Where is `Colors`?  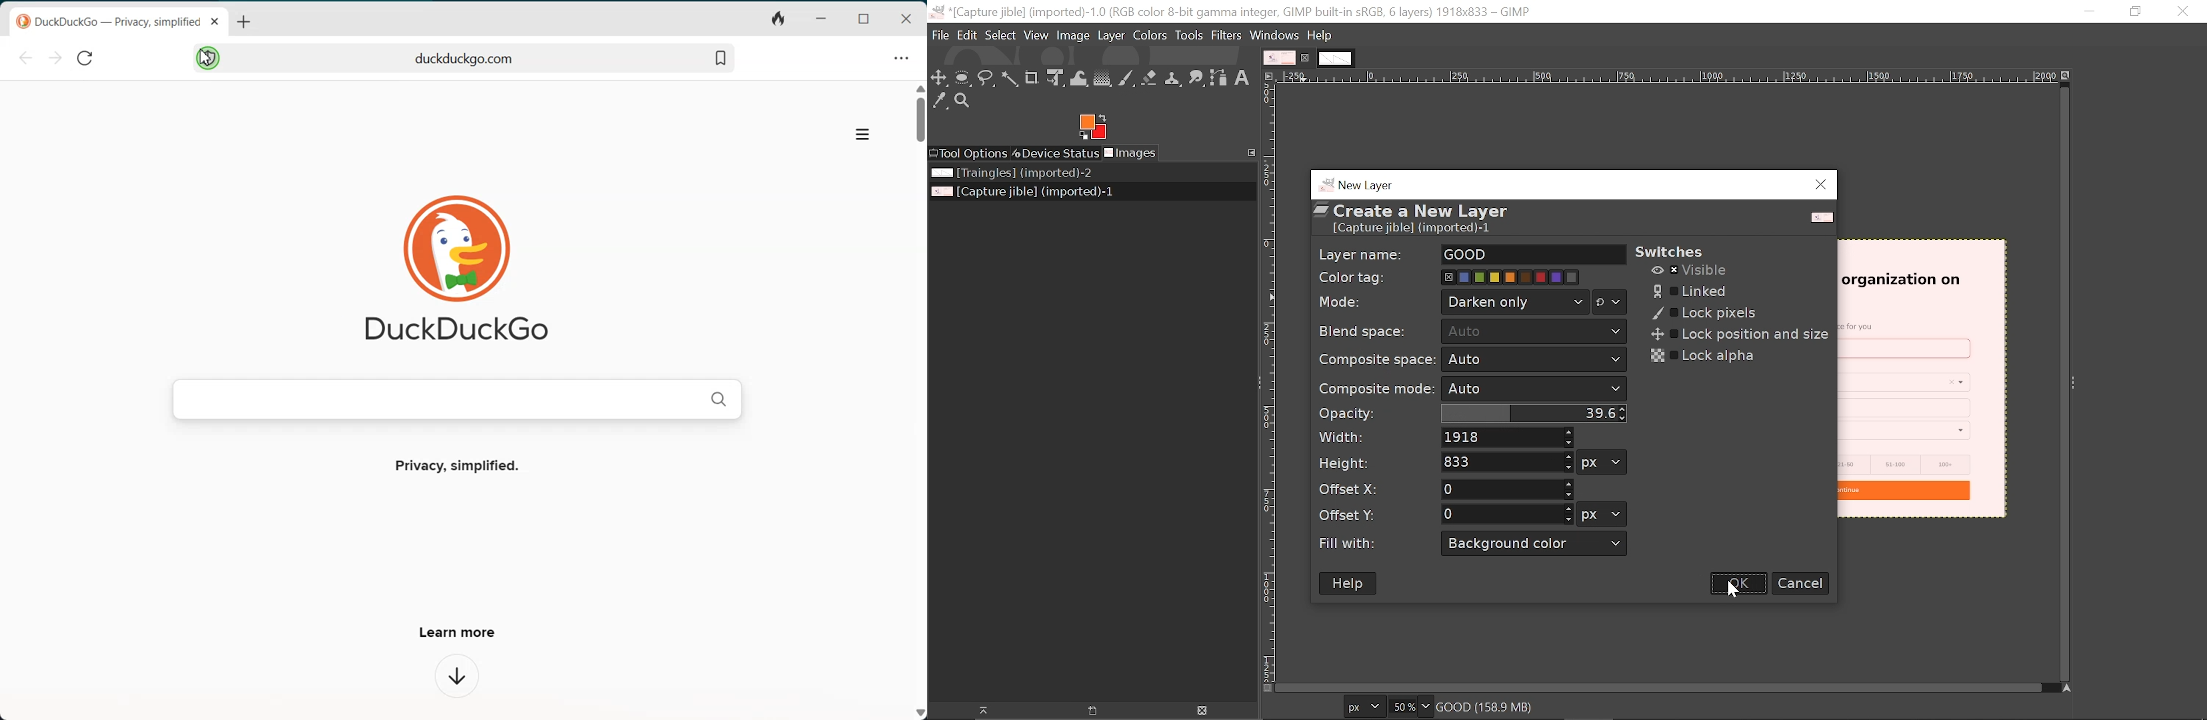
Colors is located at coordinates (1151, 36).